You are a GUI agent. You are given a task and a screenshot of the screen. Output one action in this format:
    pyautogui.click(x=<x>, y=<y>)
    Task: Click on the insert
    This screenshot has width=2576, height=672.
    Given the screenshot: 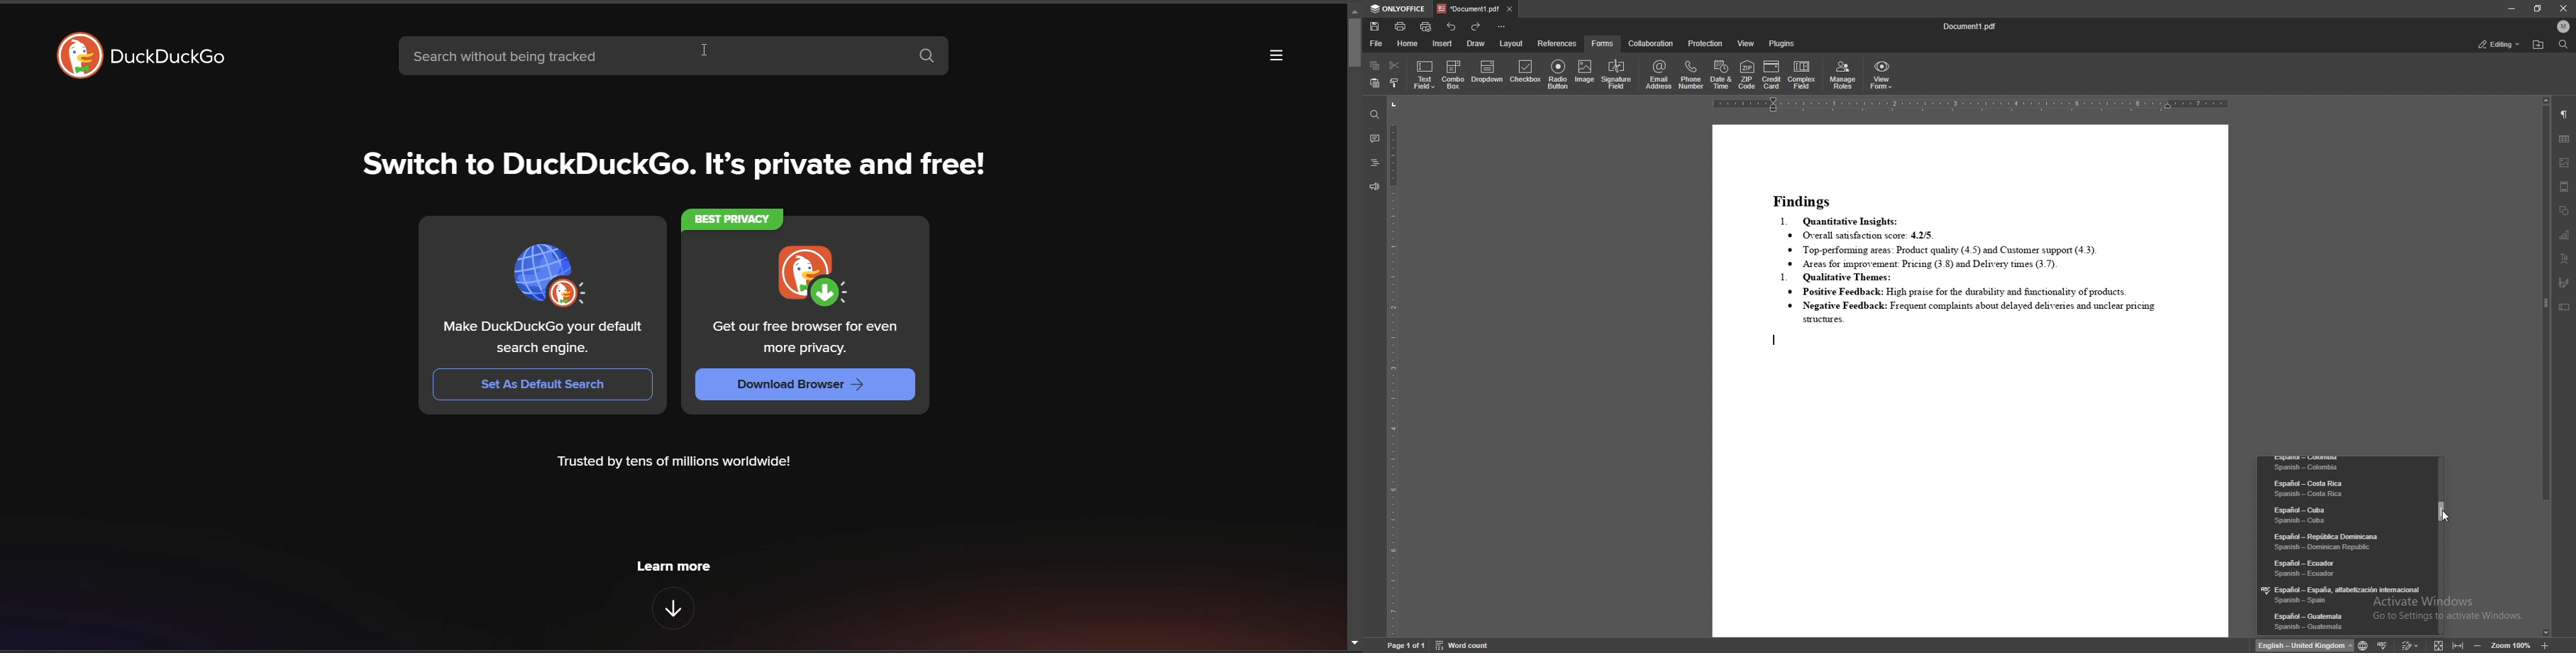 What is the action you would take?
    pyautogui.click(x=1442, y=43)
    